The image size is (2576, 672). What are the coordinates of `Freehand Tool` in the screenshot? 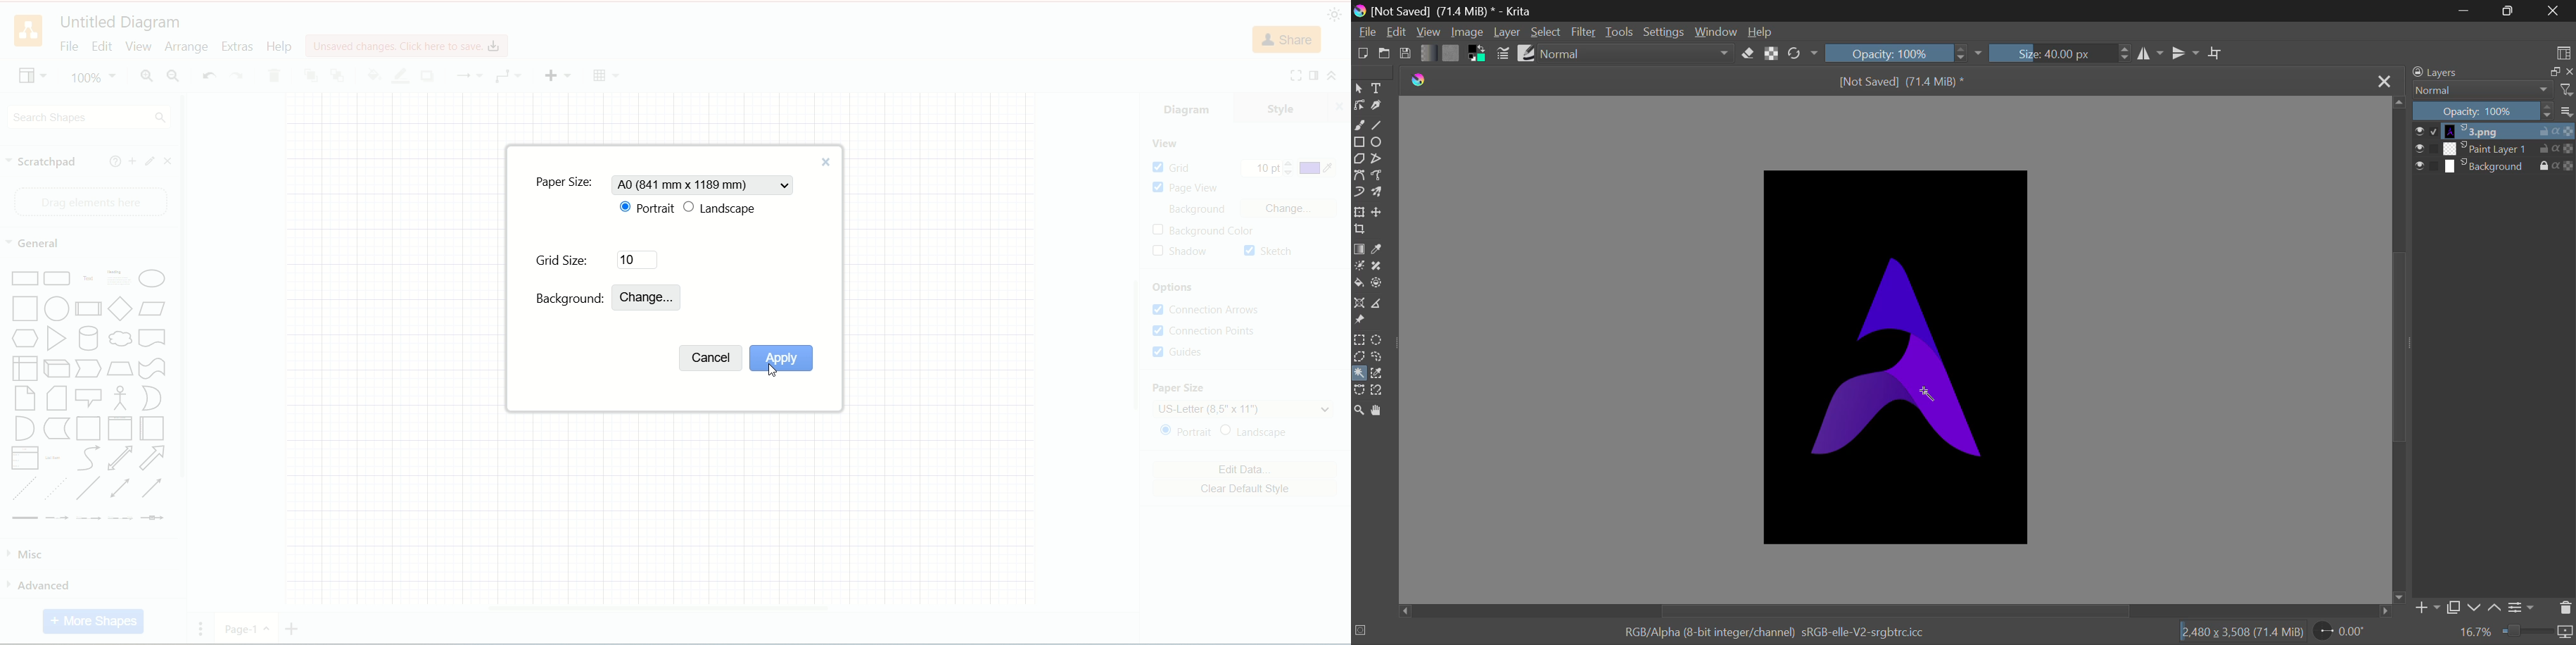 It's located at (1375, 358).